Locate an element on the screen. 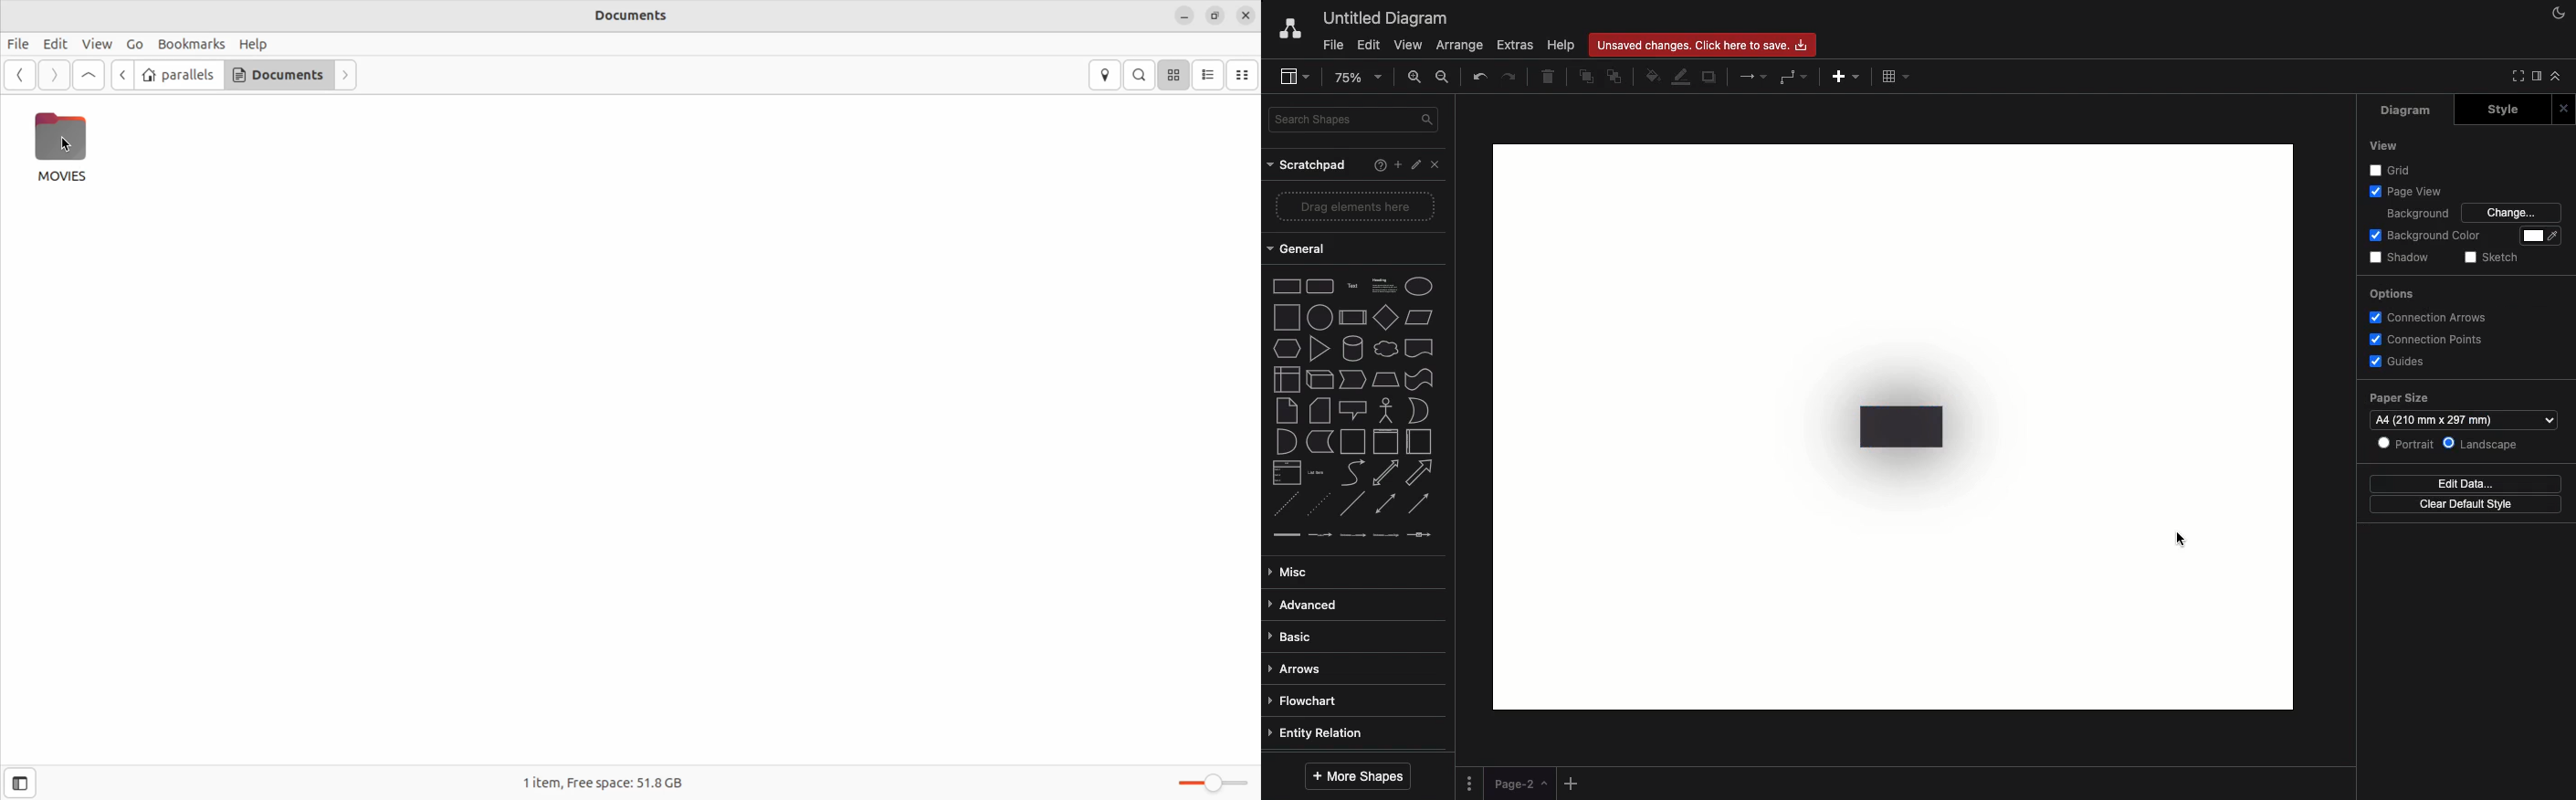 The image size is (2576, 812). Delete is located at coordinates (1552, 79).